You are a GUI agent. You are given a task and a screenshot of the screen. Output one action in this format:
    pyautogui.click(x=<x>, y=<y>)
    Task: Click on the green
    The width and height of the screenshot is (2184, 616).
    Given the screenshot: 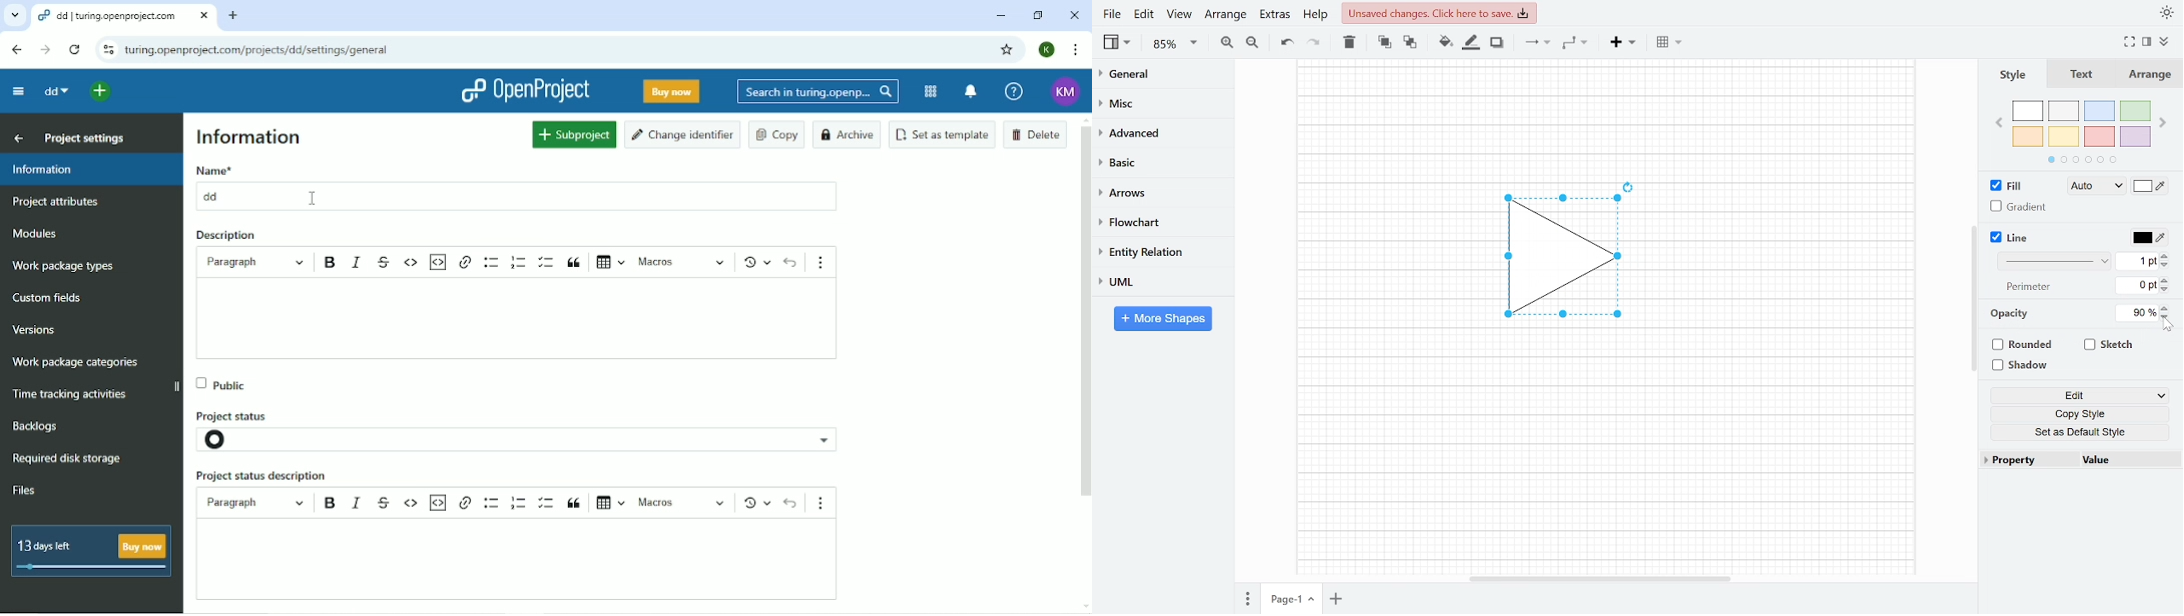 What is the action you would take?
    pyautogui.click(x=2137, y=112)
    